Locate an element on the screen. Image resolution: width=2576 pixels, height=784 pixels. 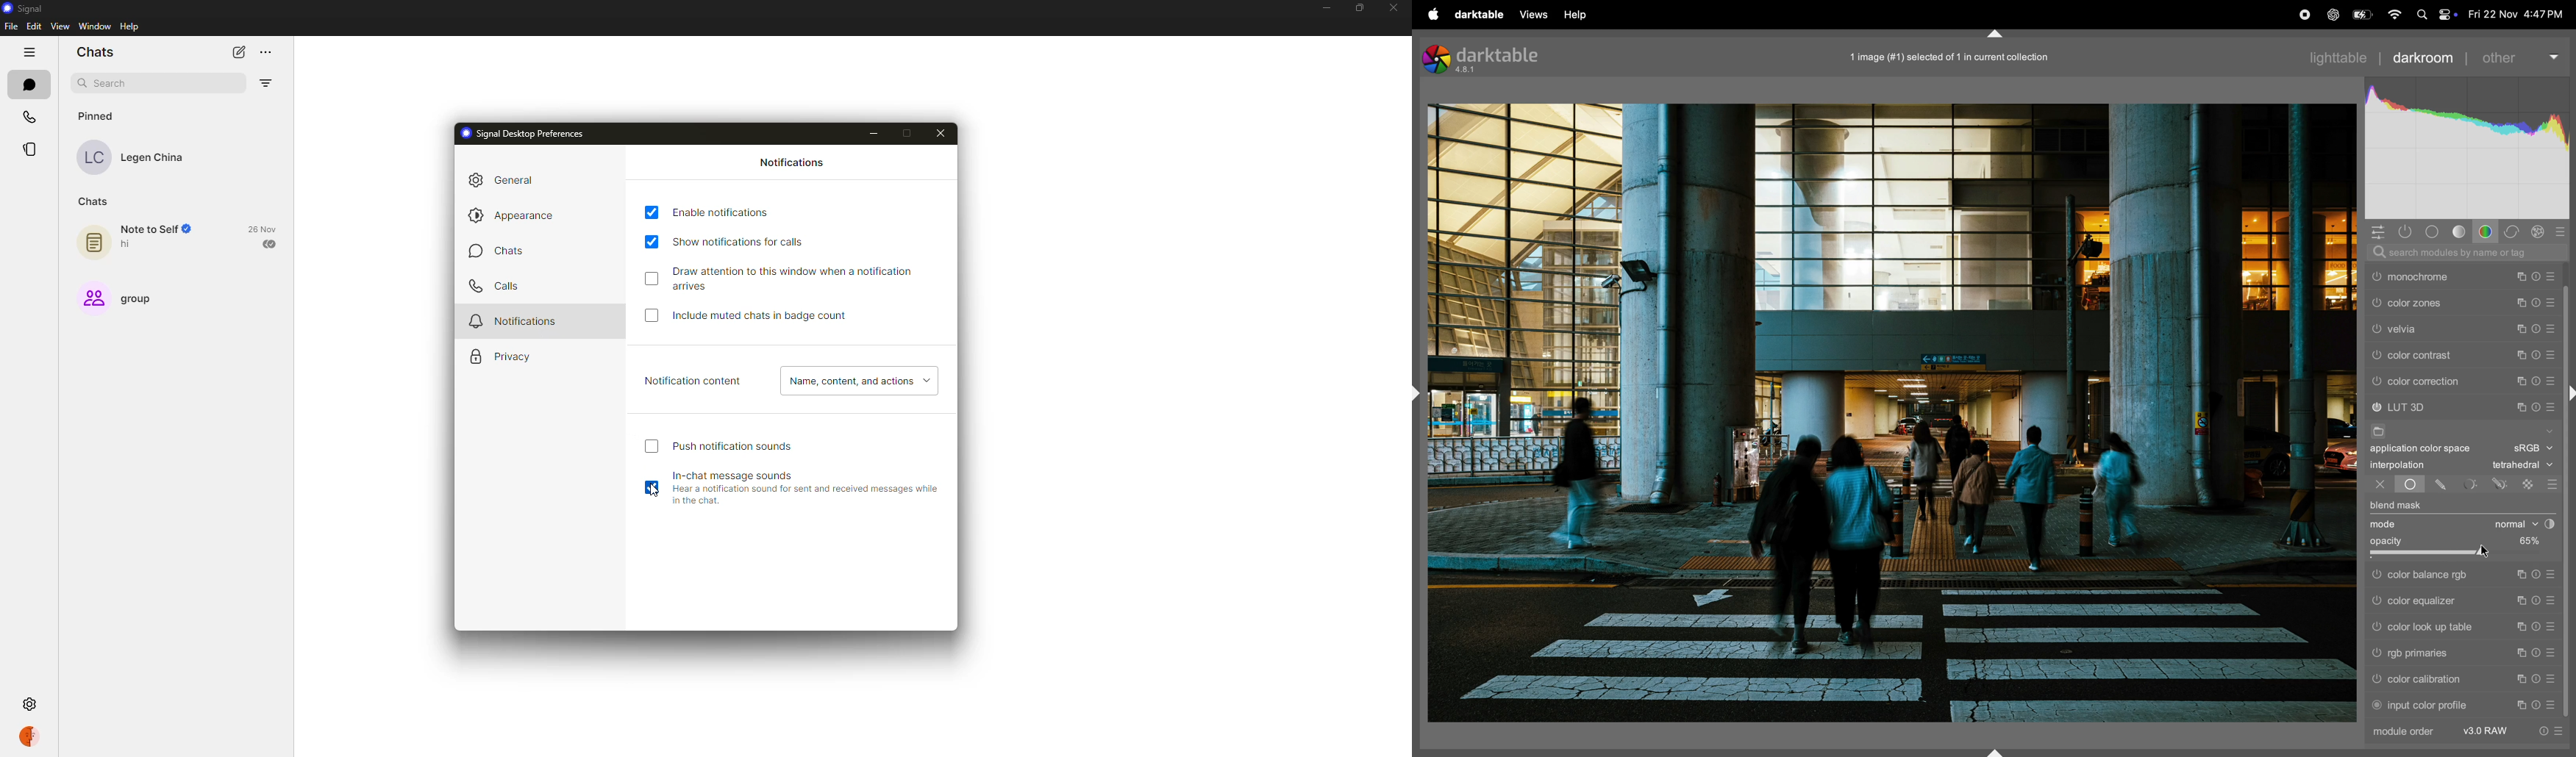
color zones is located at coordinates (2449, 328).